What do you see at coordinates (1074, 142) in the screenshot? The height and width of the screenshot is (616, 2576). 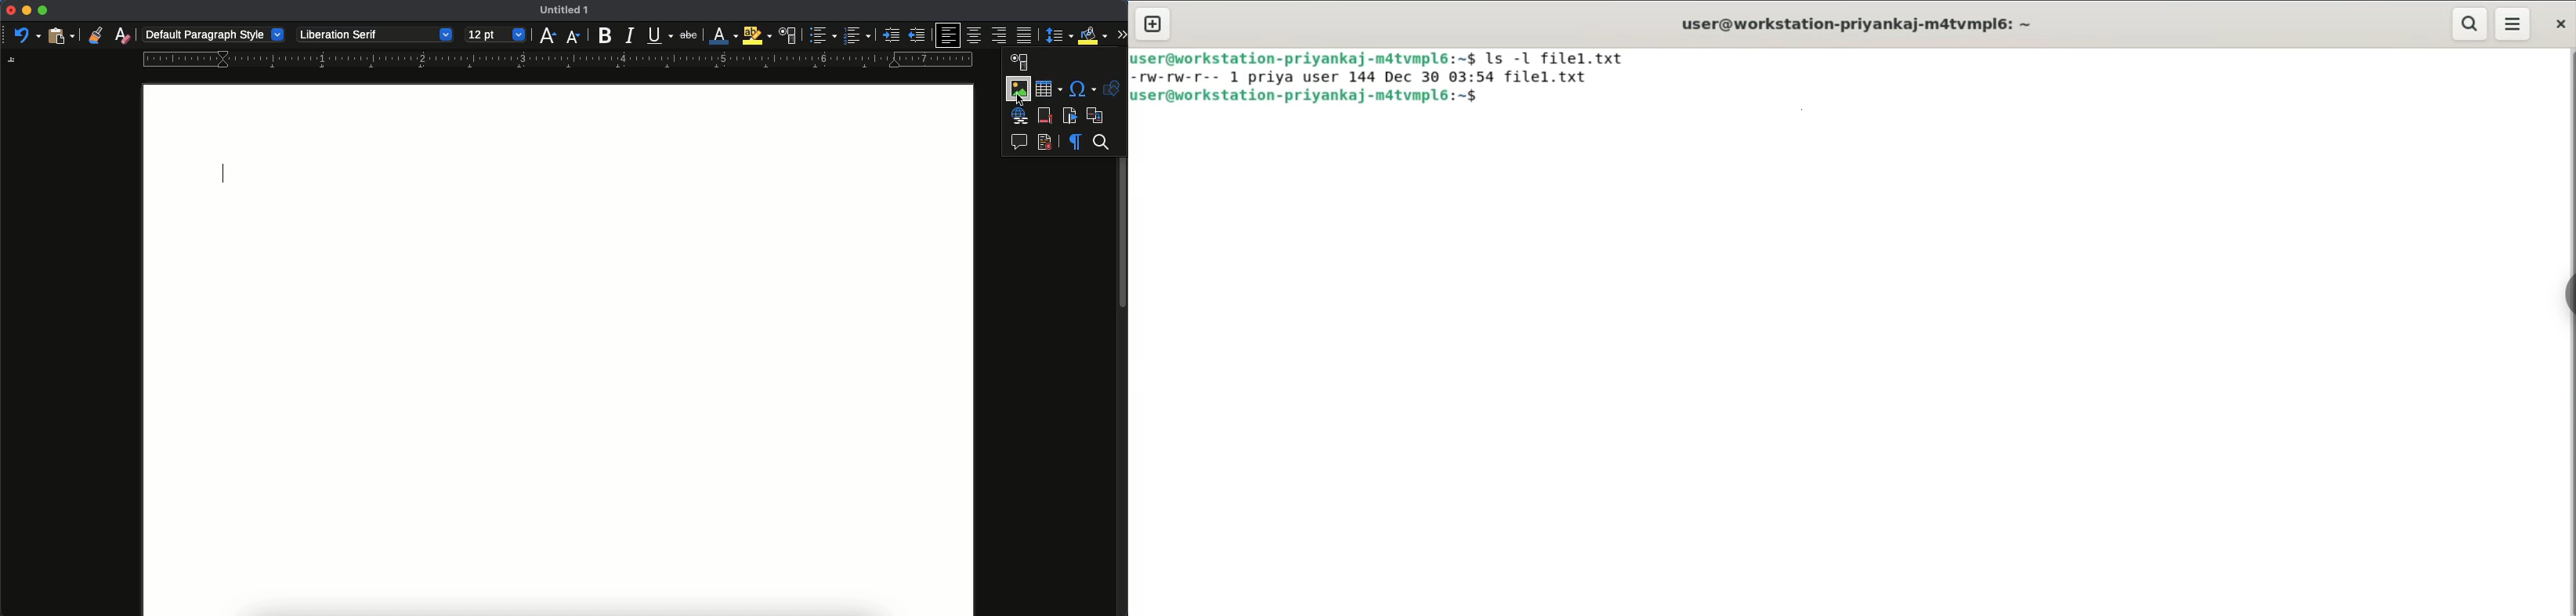 I see `formatting marks` at bounding box center [1074, 142].